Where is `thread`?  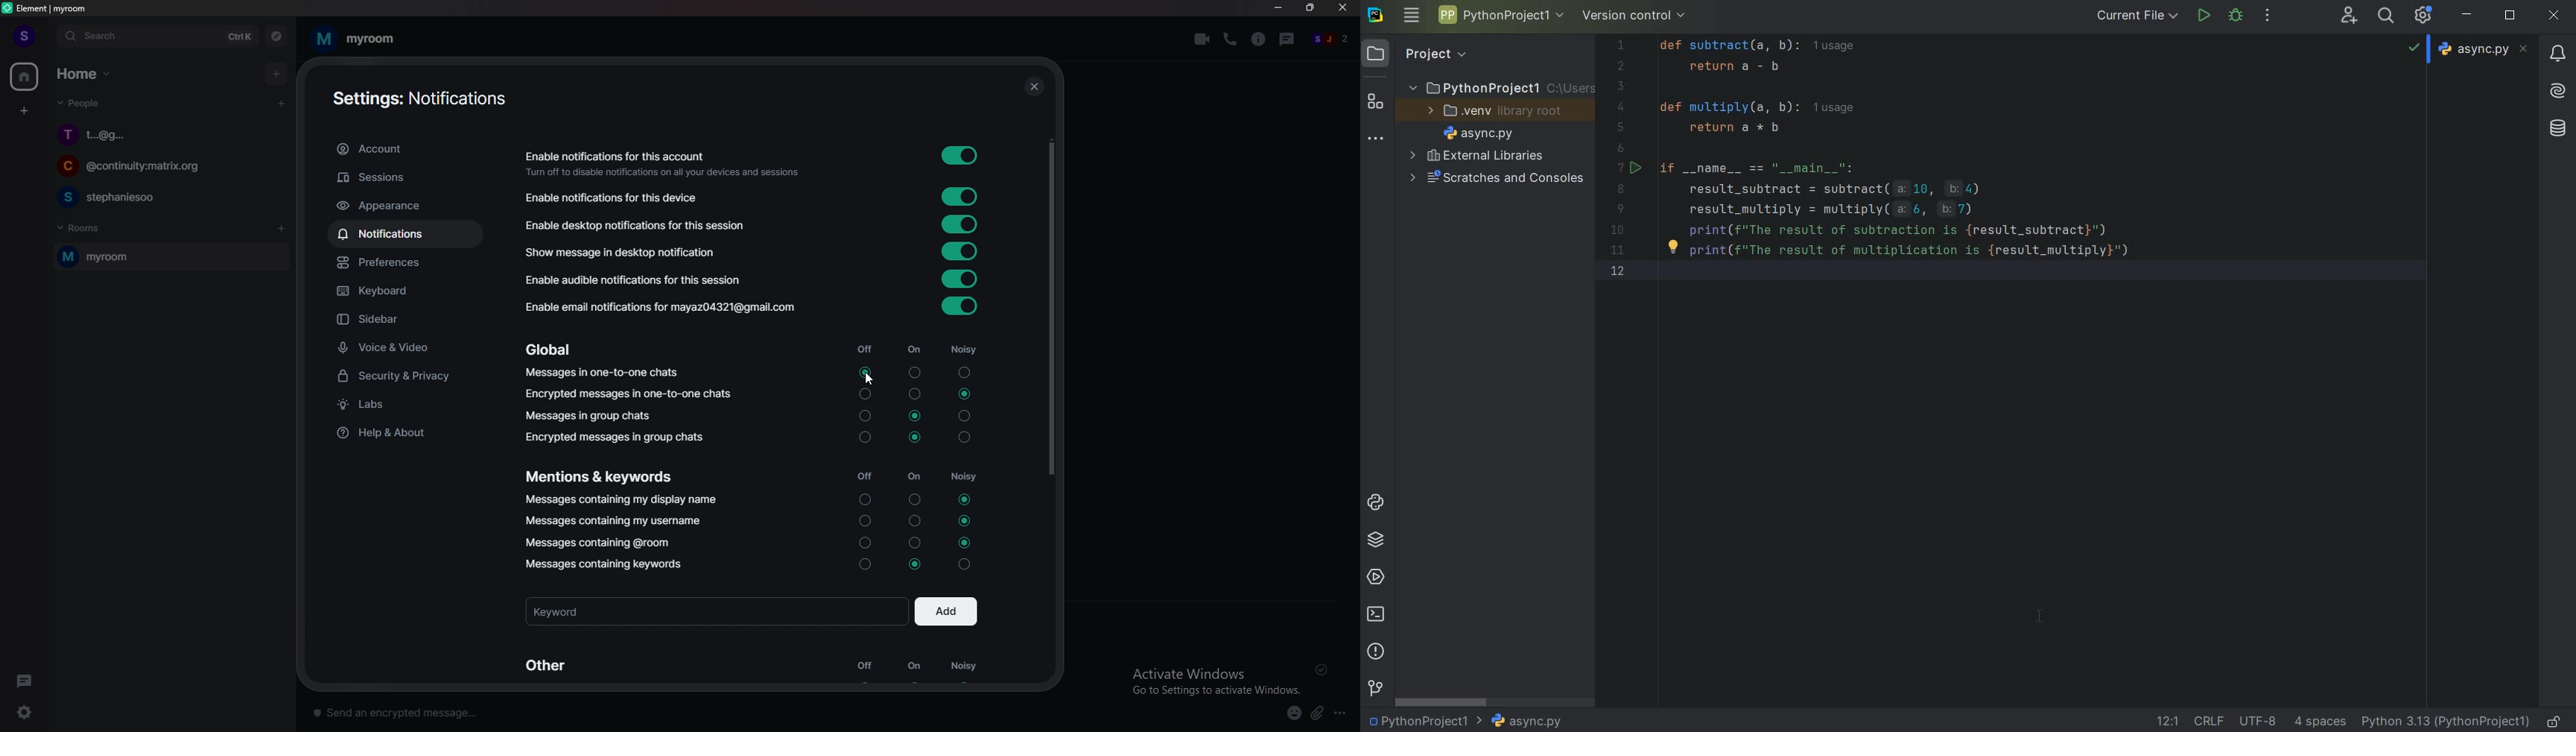
thread is located at coordinates (26, 679).